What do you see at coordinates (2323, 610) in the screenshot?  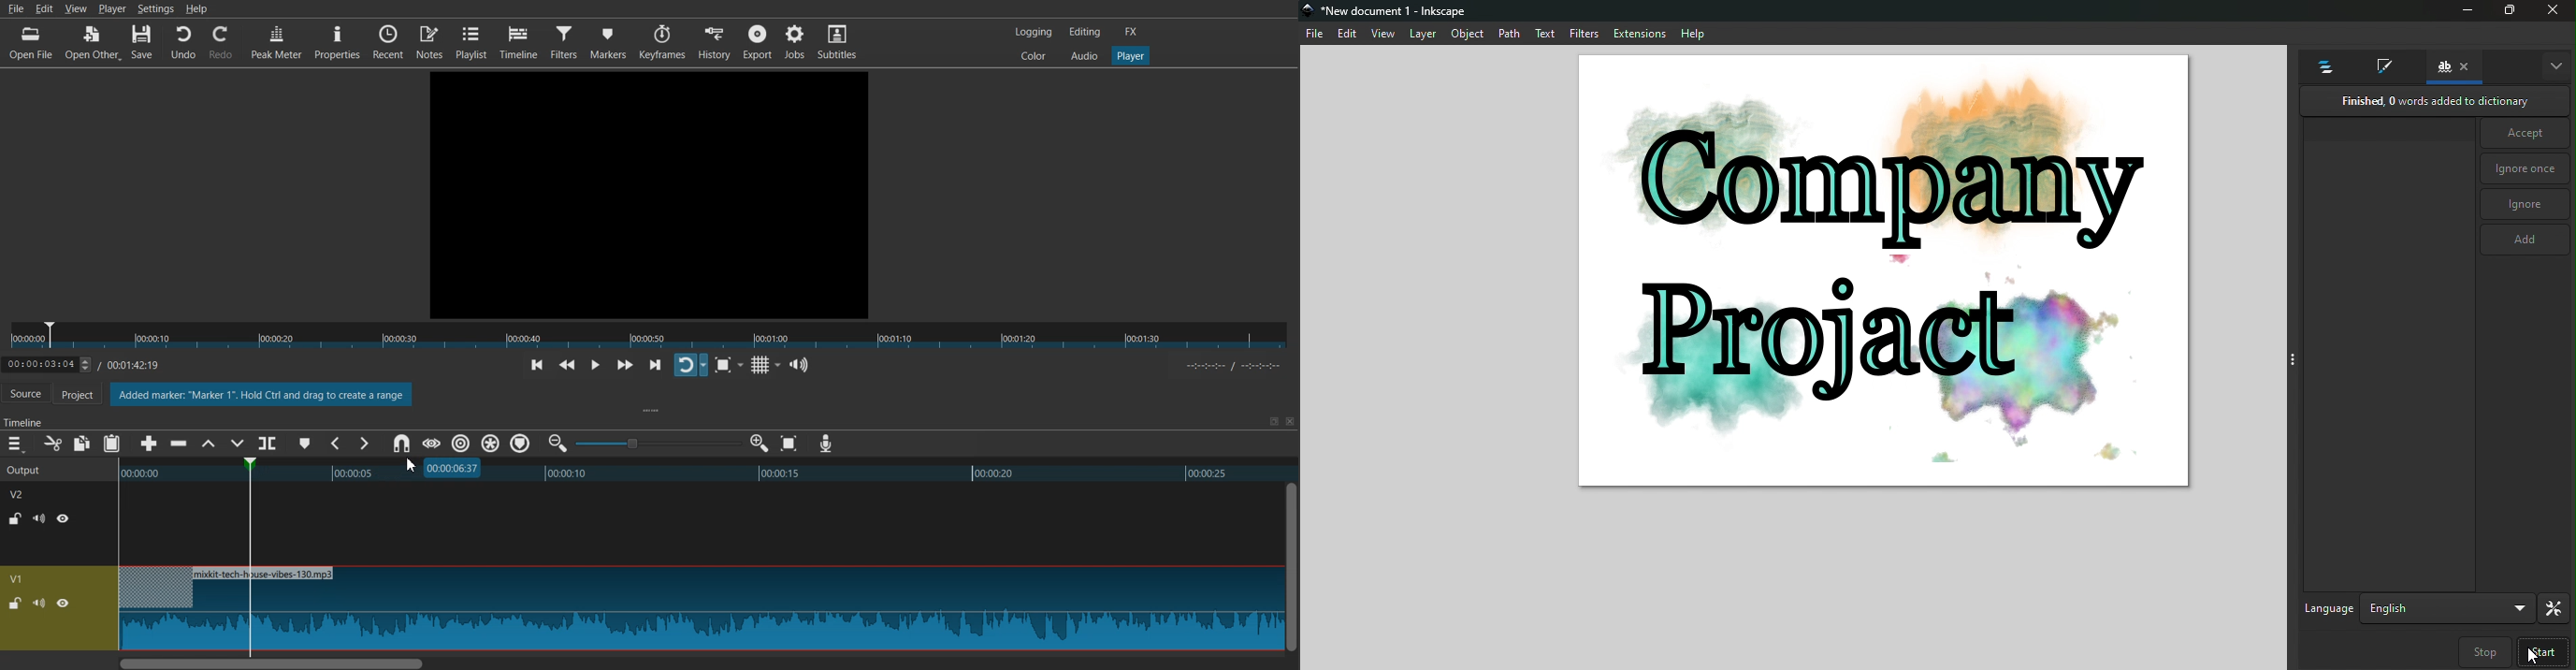 I see `Language` at bounding box center [2323, 610].